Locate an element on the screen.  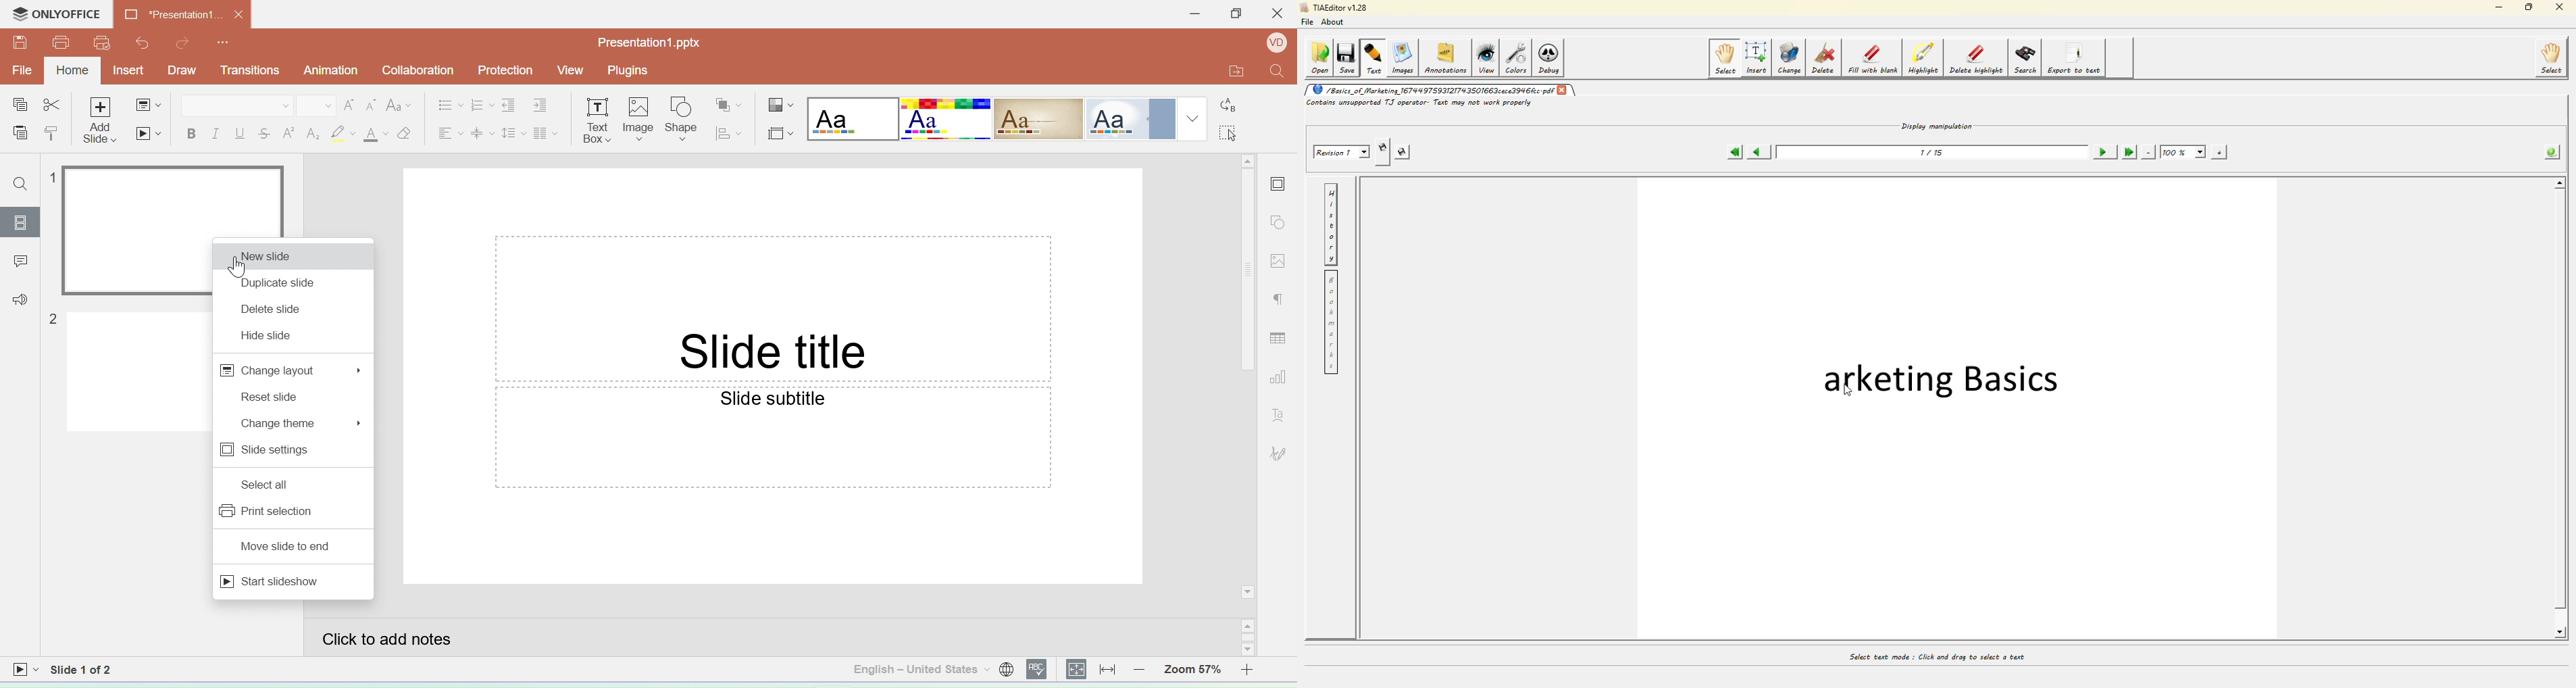
Minimise is located at coordinates (1190, 15).